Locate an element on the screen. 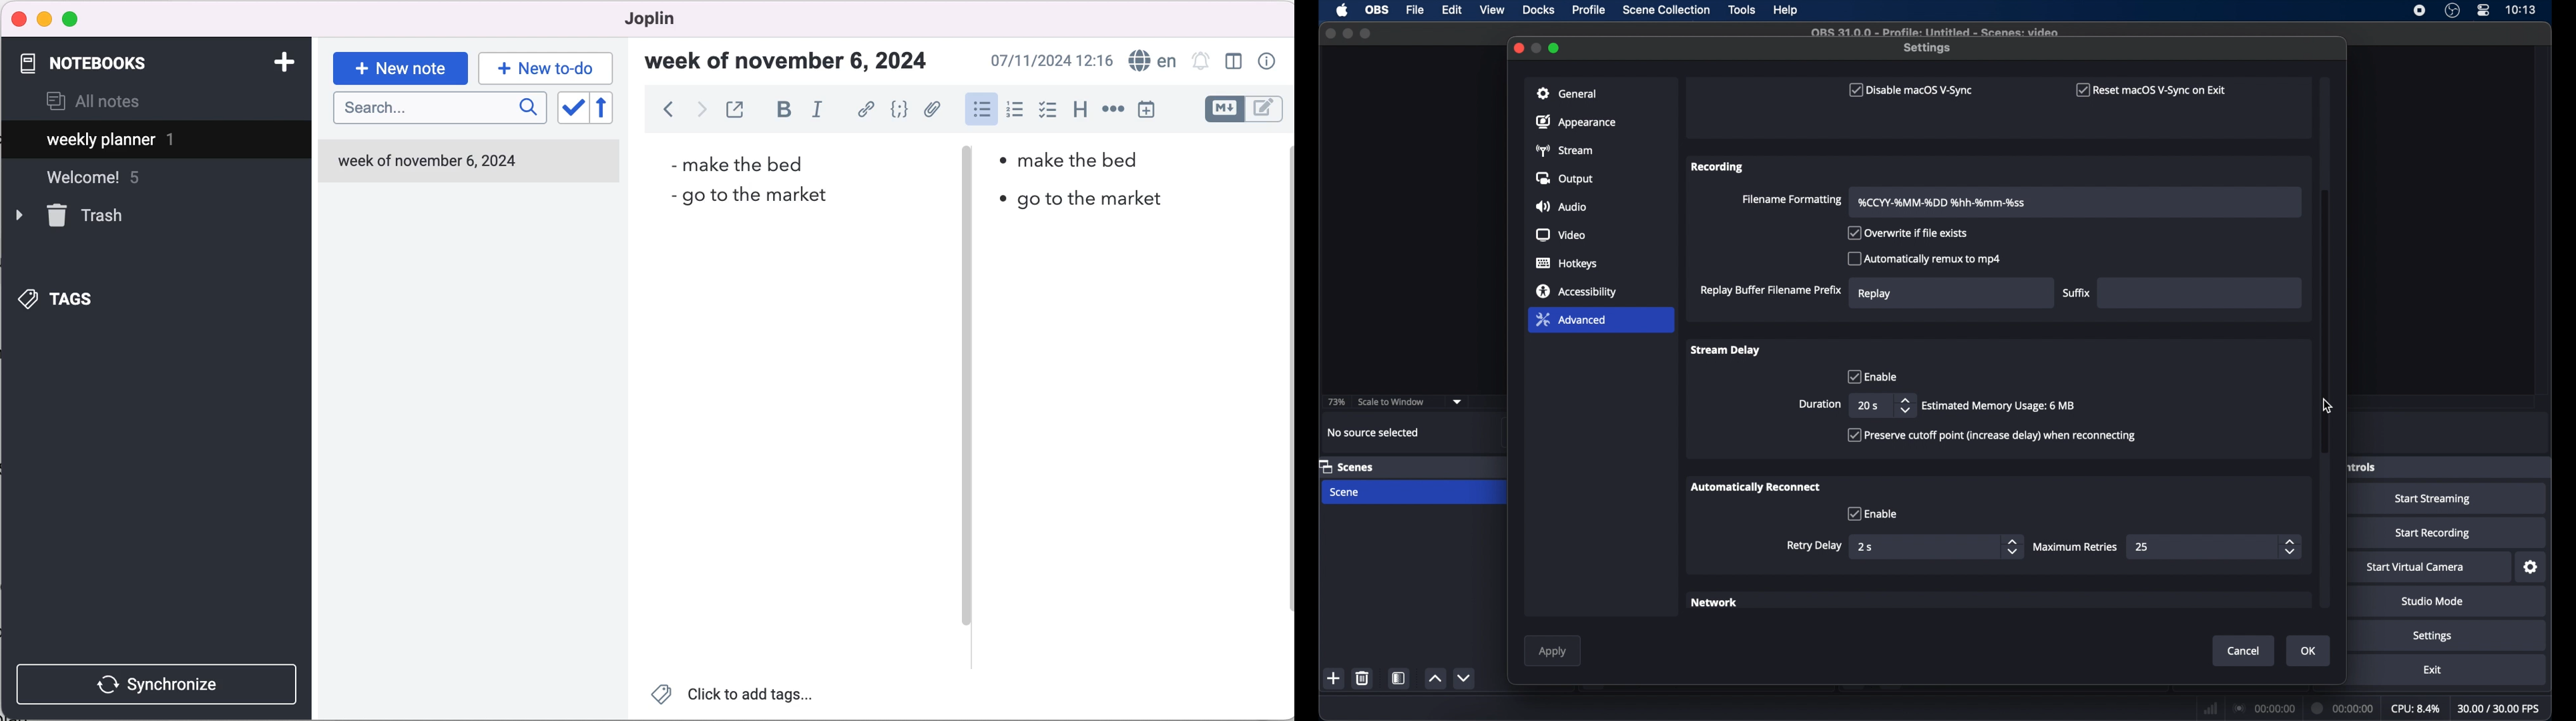 This screenshot has width=2576, height=728. bulleted list is located at coordinates (981, 108).